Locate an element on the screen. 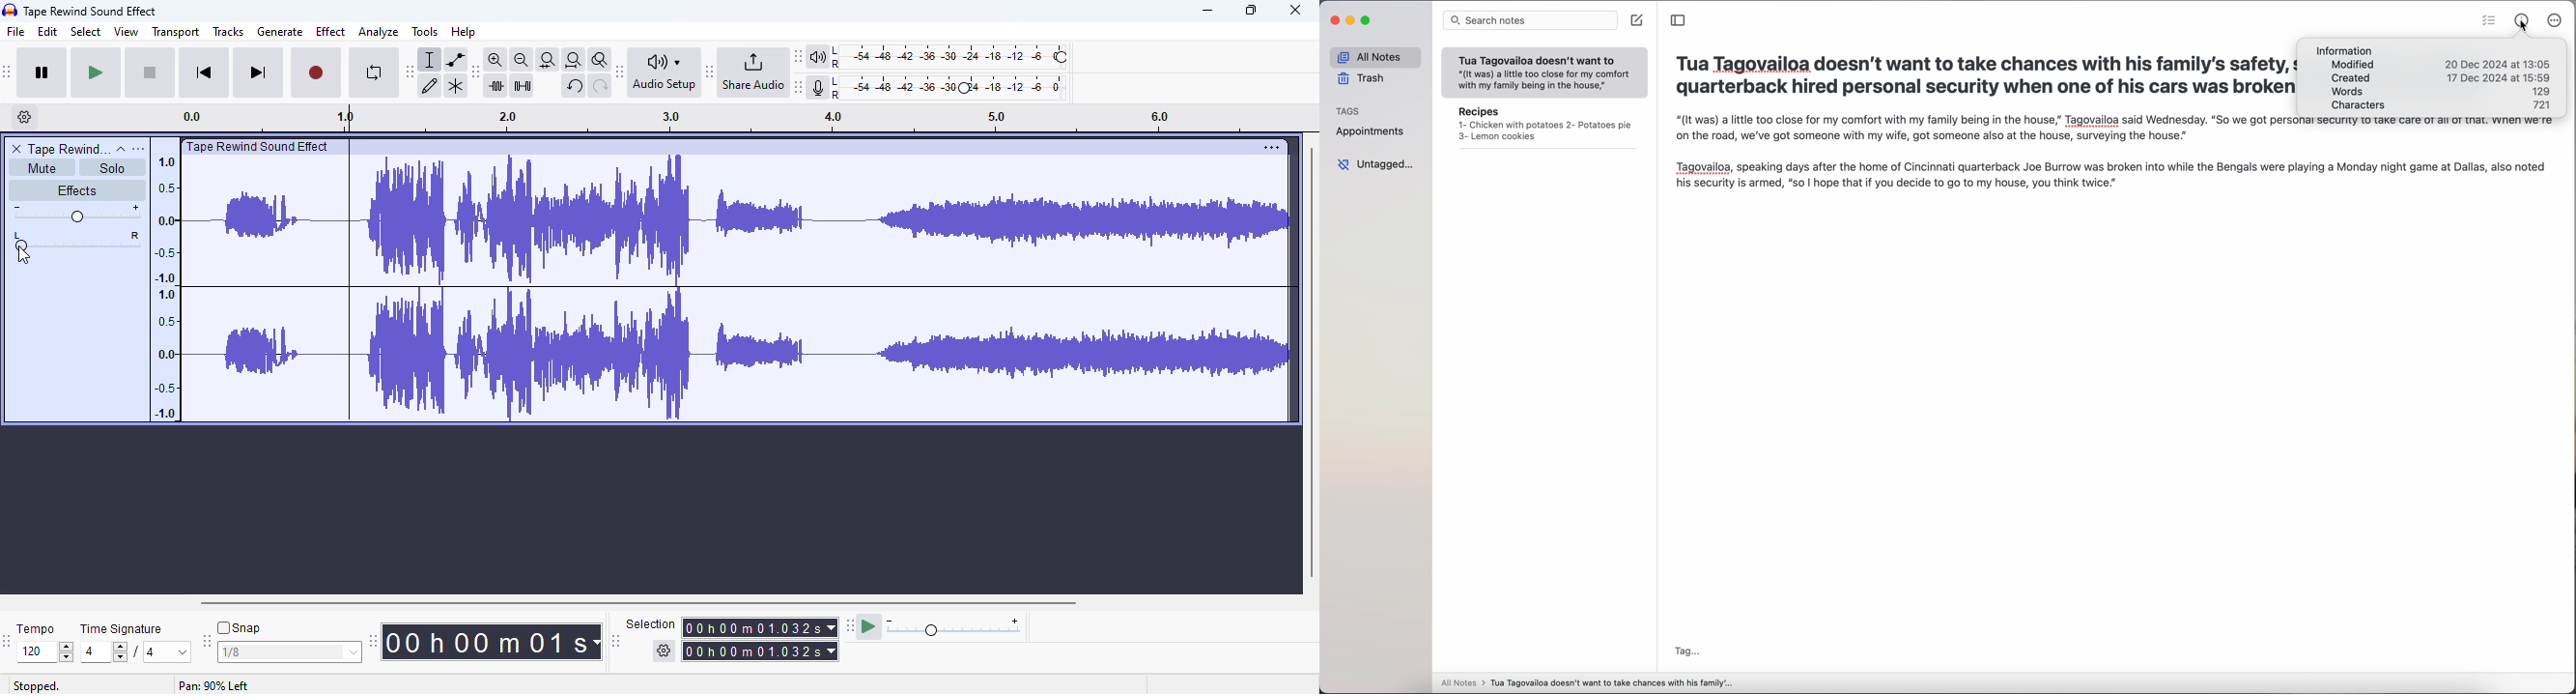 This screenshot has width=2576, height=700. search bar is located at coordinates (1530, 22).